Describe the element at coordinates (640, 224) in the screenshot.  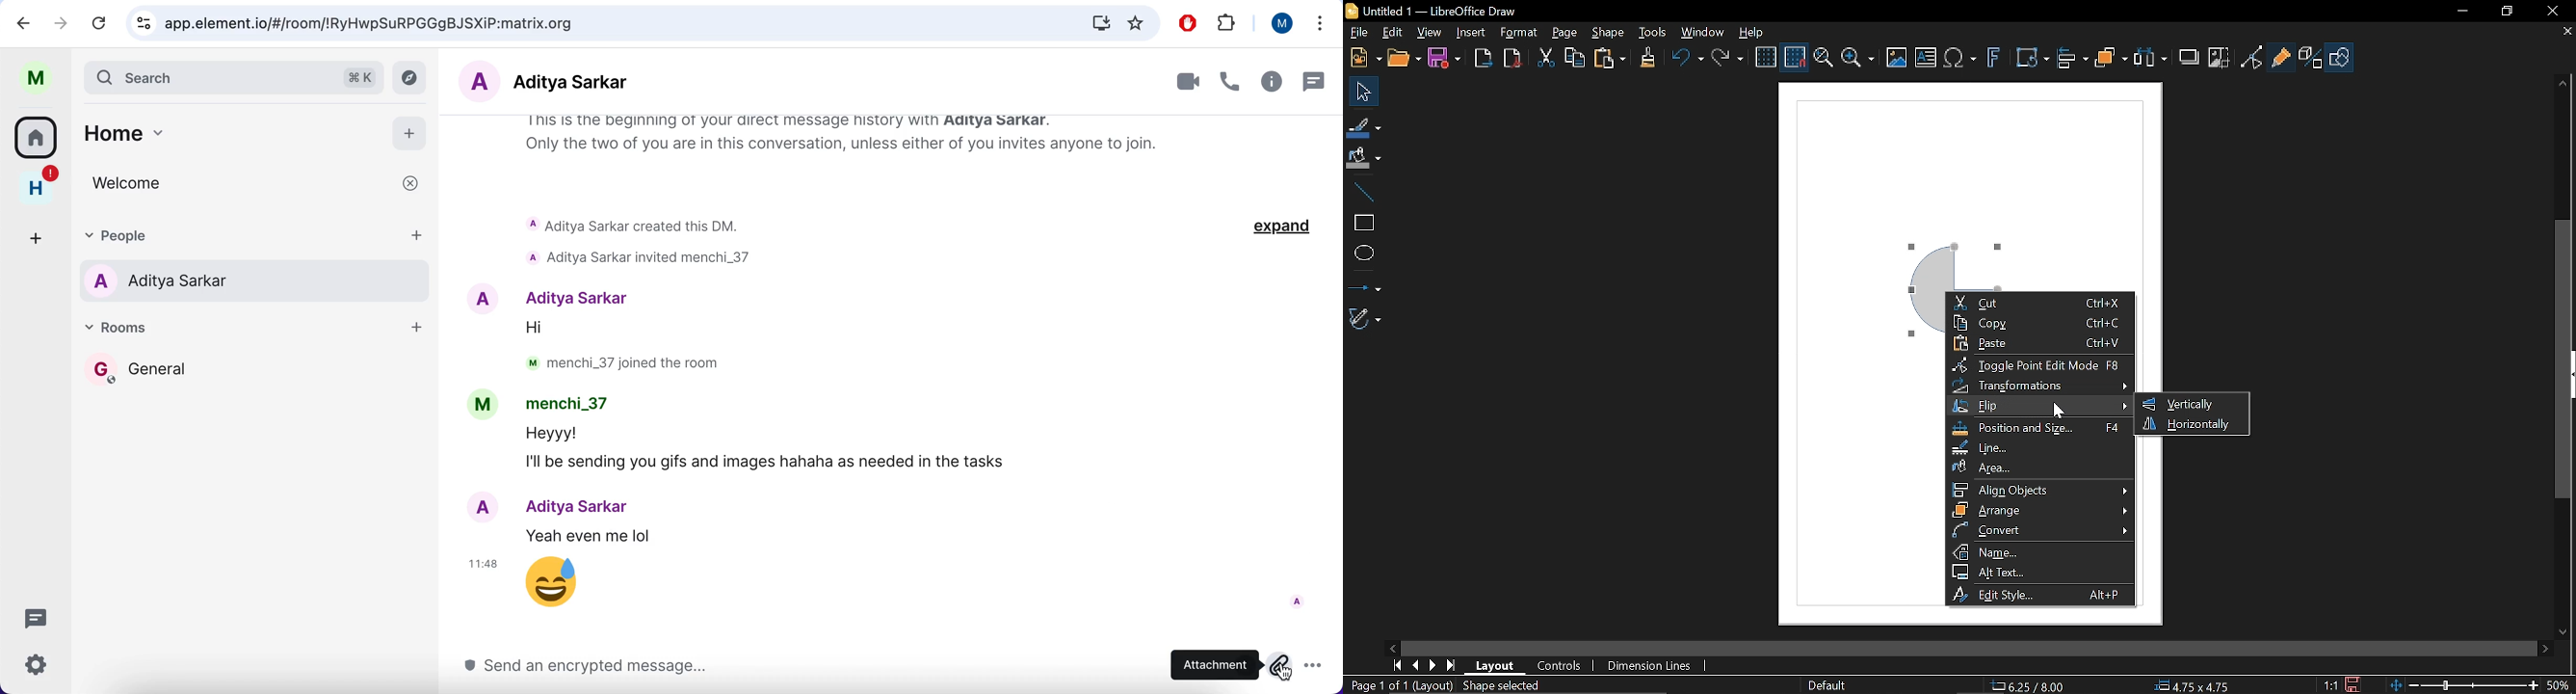
I see `Aditya Sarkar created this DM.` at that location.